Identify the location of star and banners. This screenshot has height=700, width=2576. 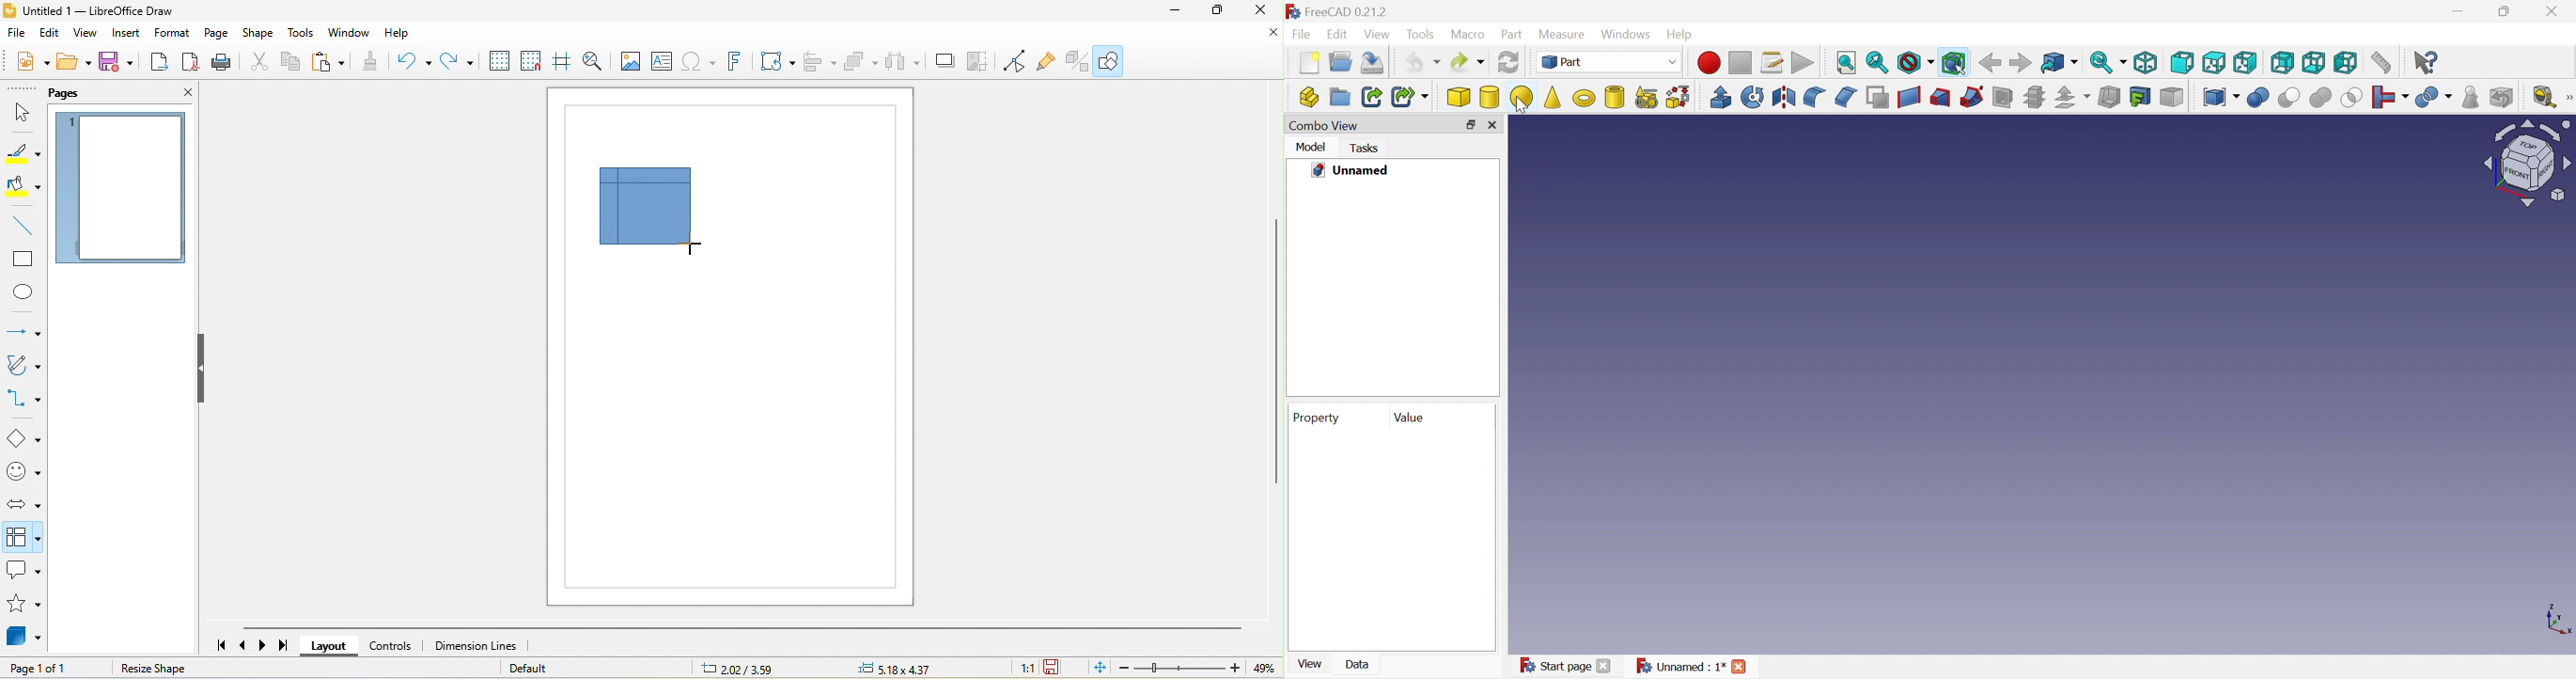
(25, 606).